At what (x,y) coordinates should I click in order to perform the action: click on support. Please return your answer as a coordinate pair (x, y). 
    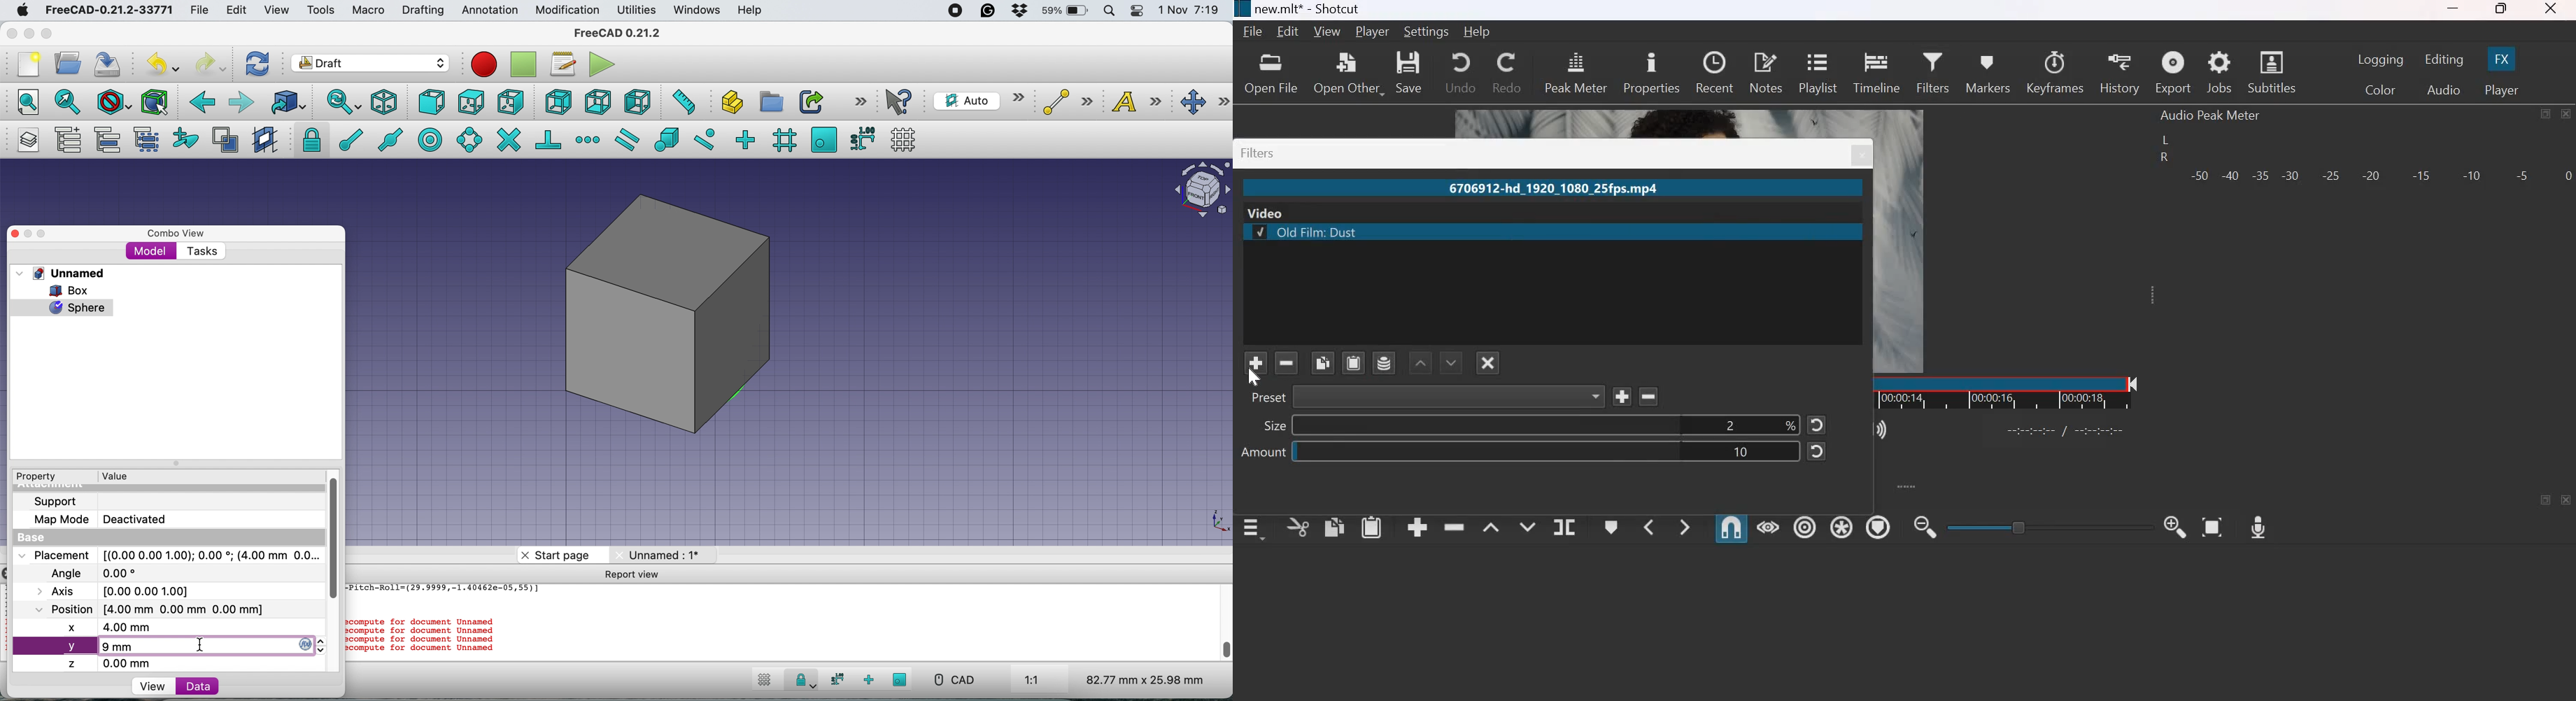
    Looking at the image, I should click on (58, 500).